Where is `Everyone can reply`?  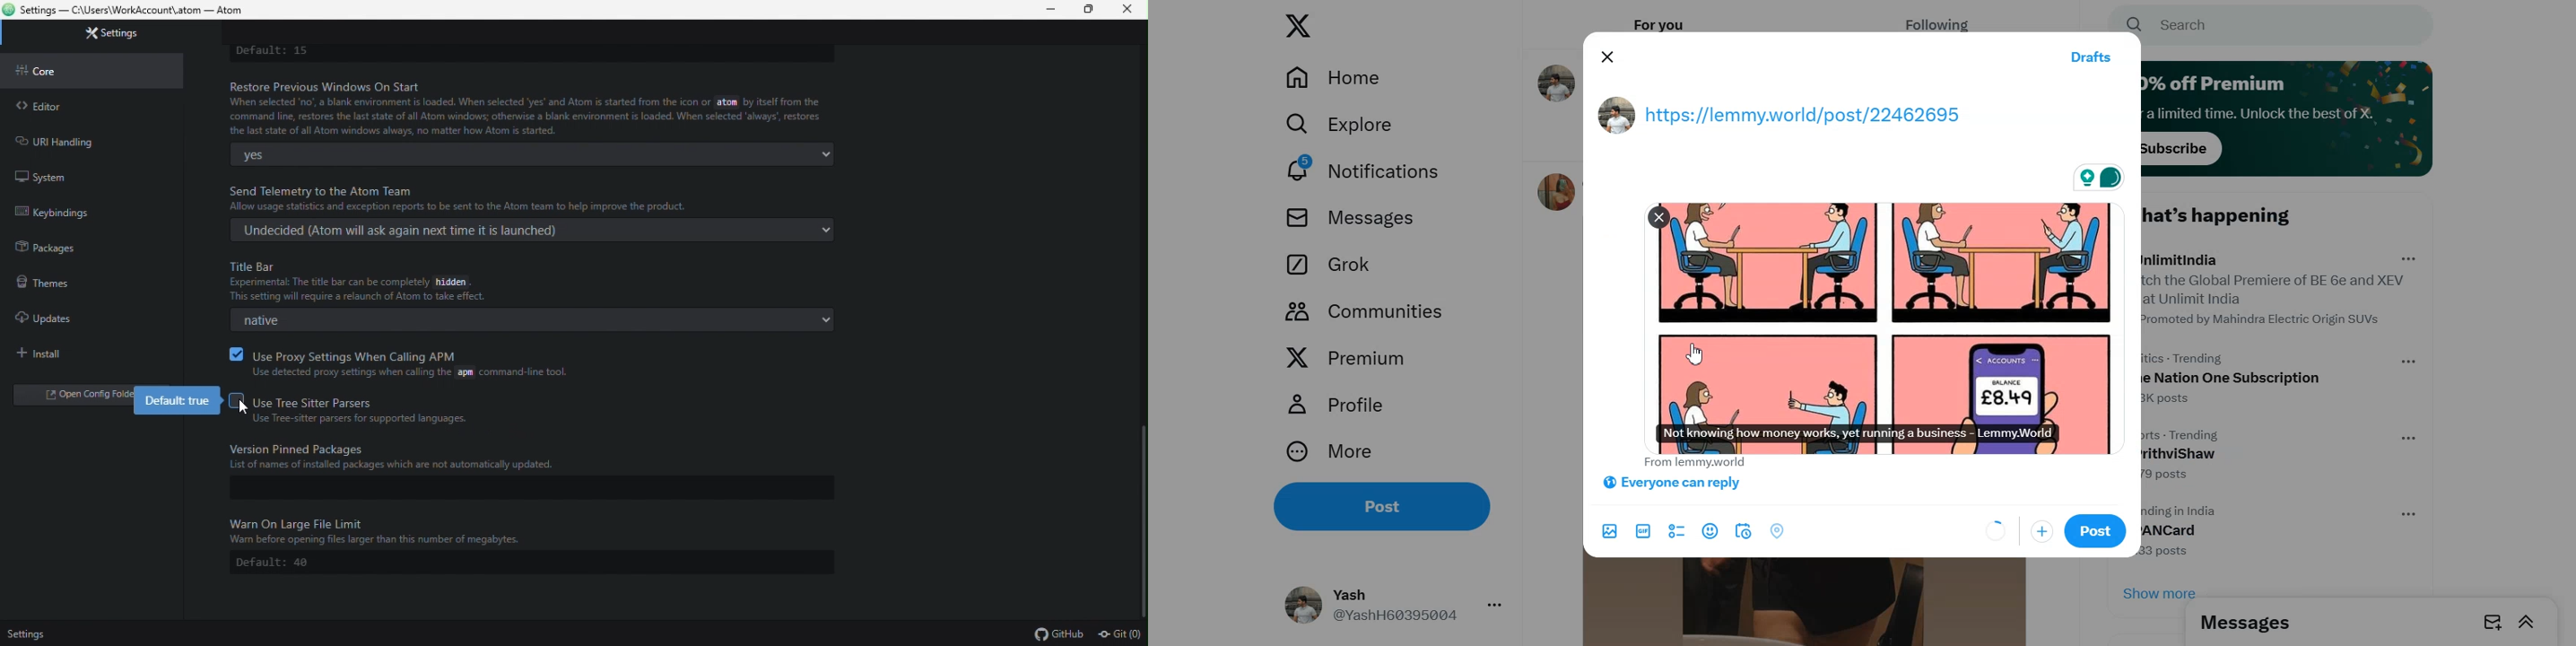
Everyone can reply is located at coordinates (1673, 483).